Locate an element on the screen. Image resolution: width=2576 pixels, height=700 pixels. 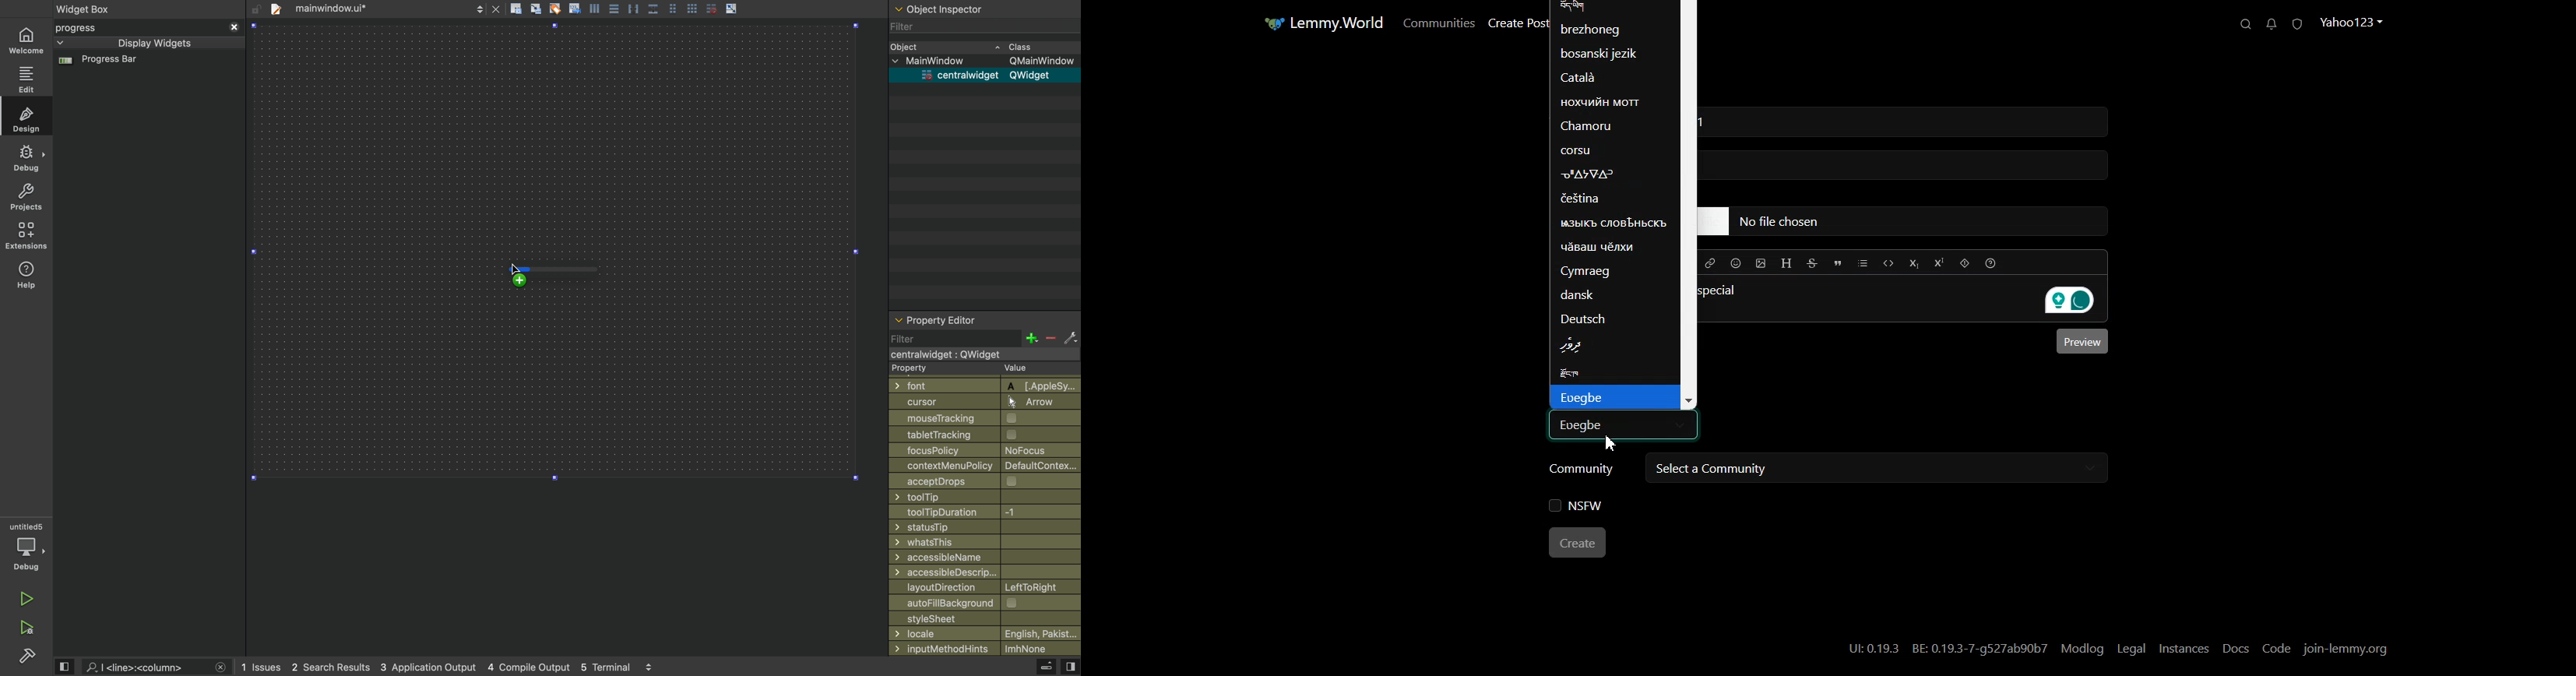
Object inspector is located at coordinates (986, 8).